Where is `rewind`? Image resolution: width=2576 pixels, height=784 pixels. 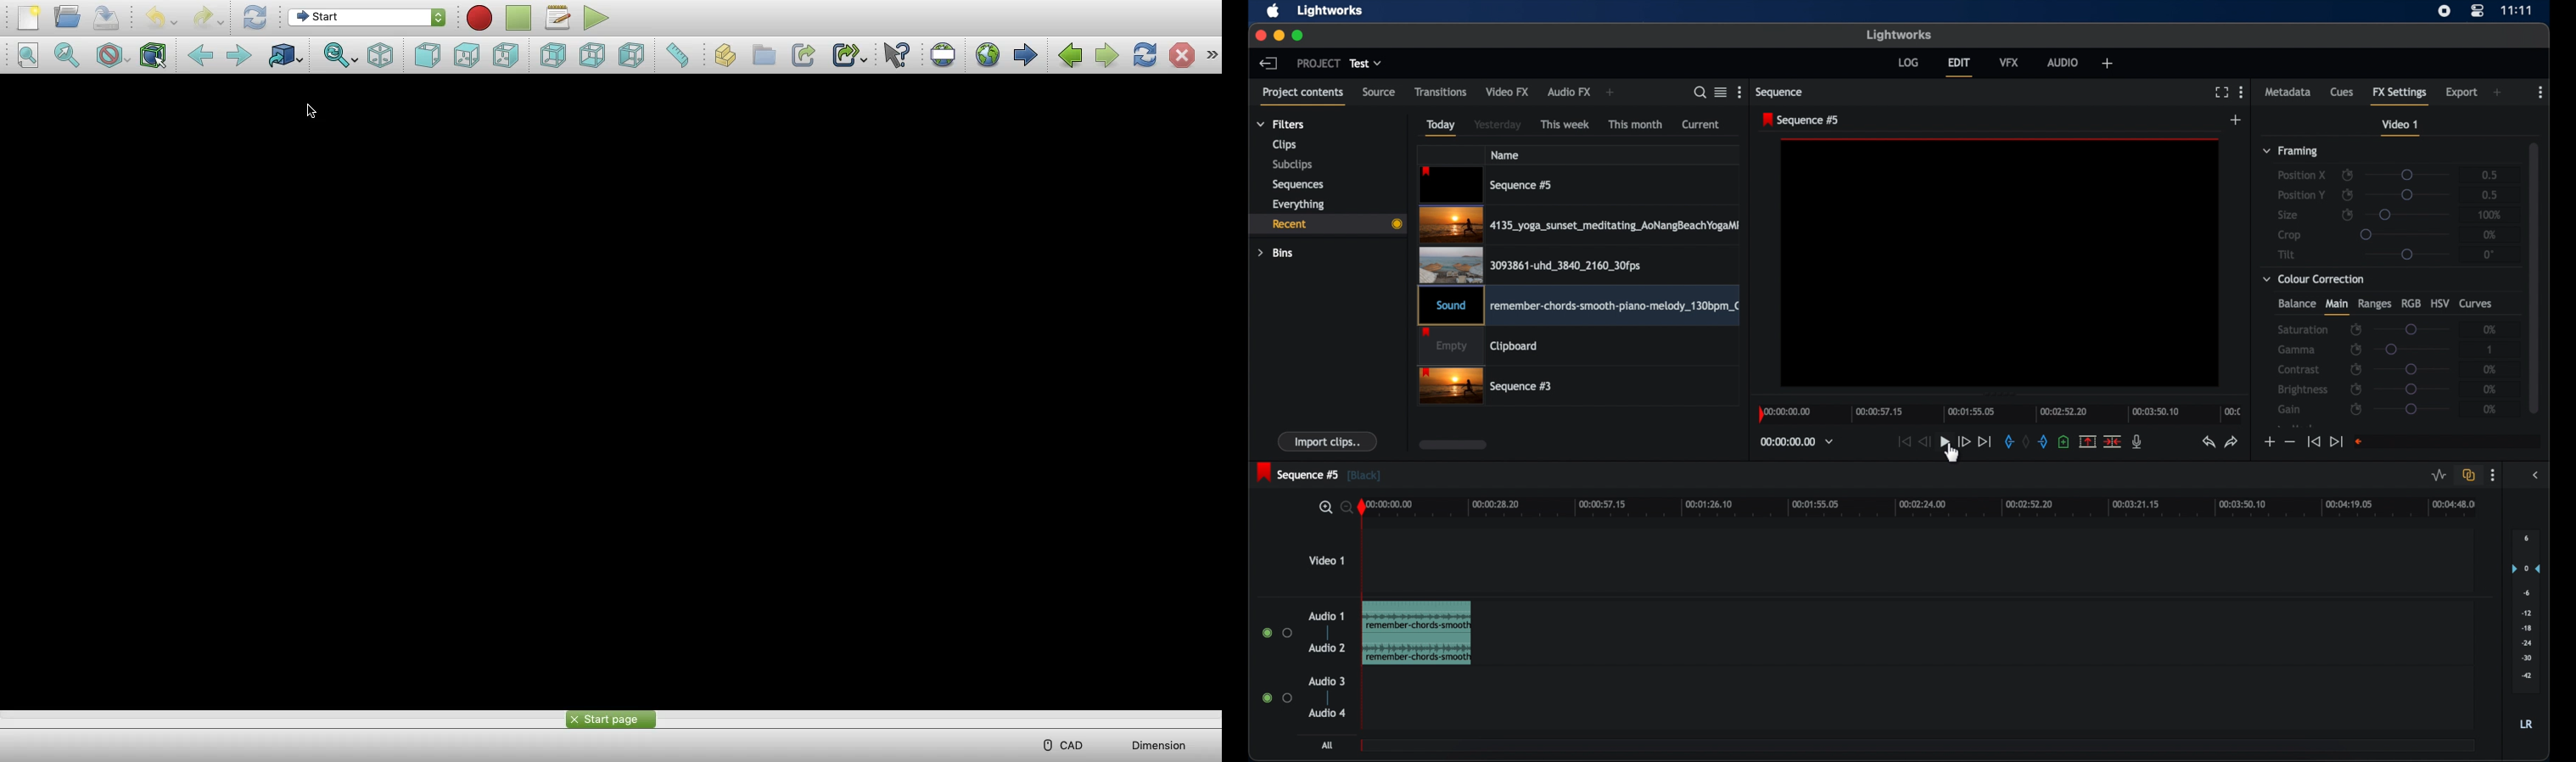
rewind is located at coordinates (1924, 442).